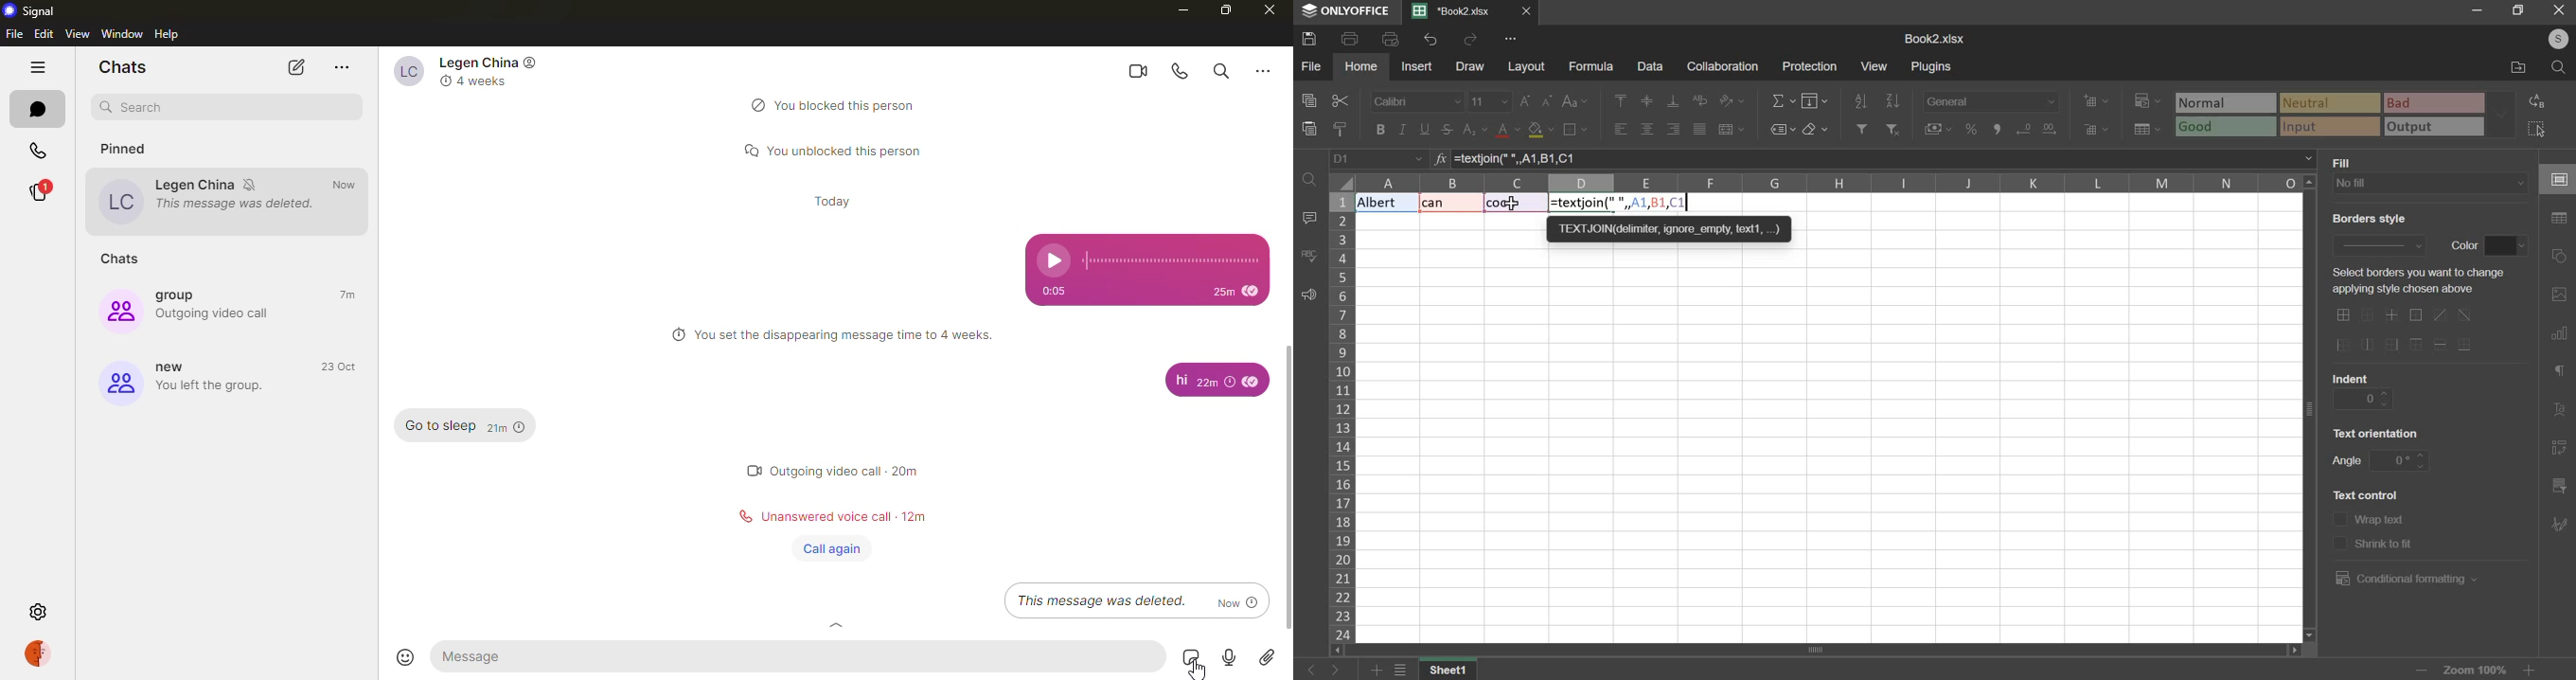 The width and height of the screenshot is (2576, 700). What do you see at coordinates (1341, 417) in the screenshot?
I see `column` at bounding box center [1341, 417].